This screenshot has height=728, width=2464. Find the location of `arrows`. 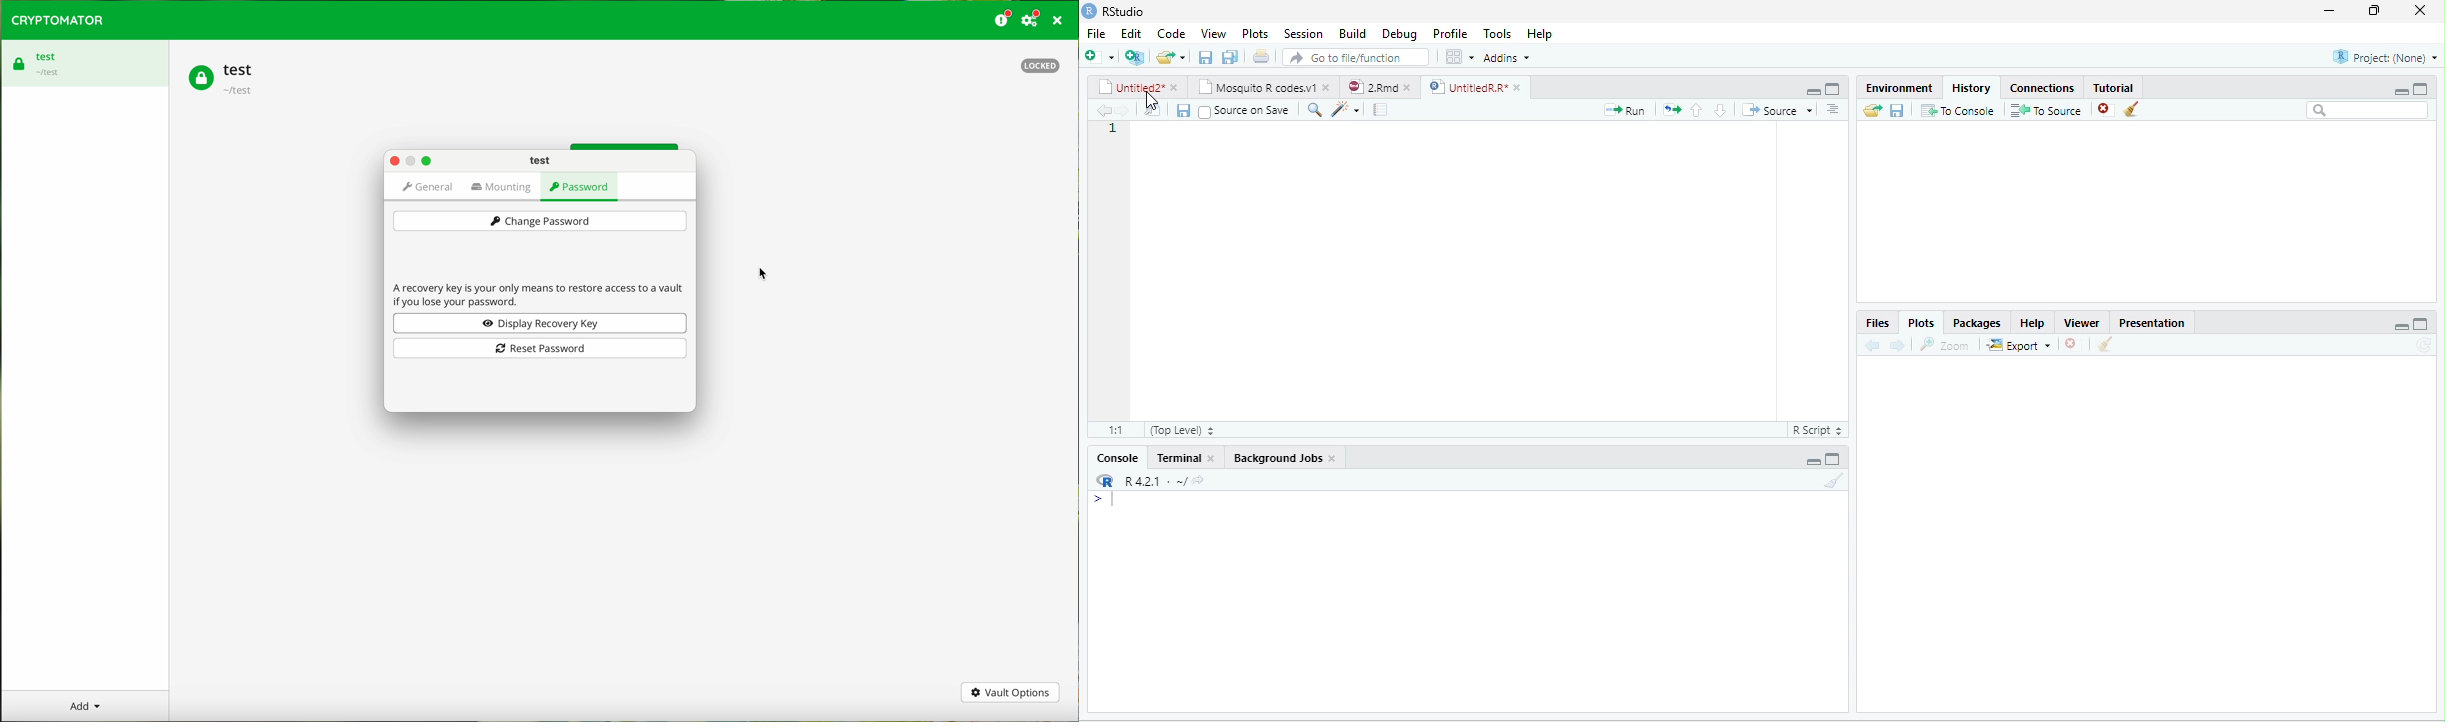

arrows is located at coordinates (1672, 109).